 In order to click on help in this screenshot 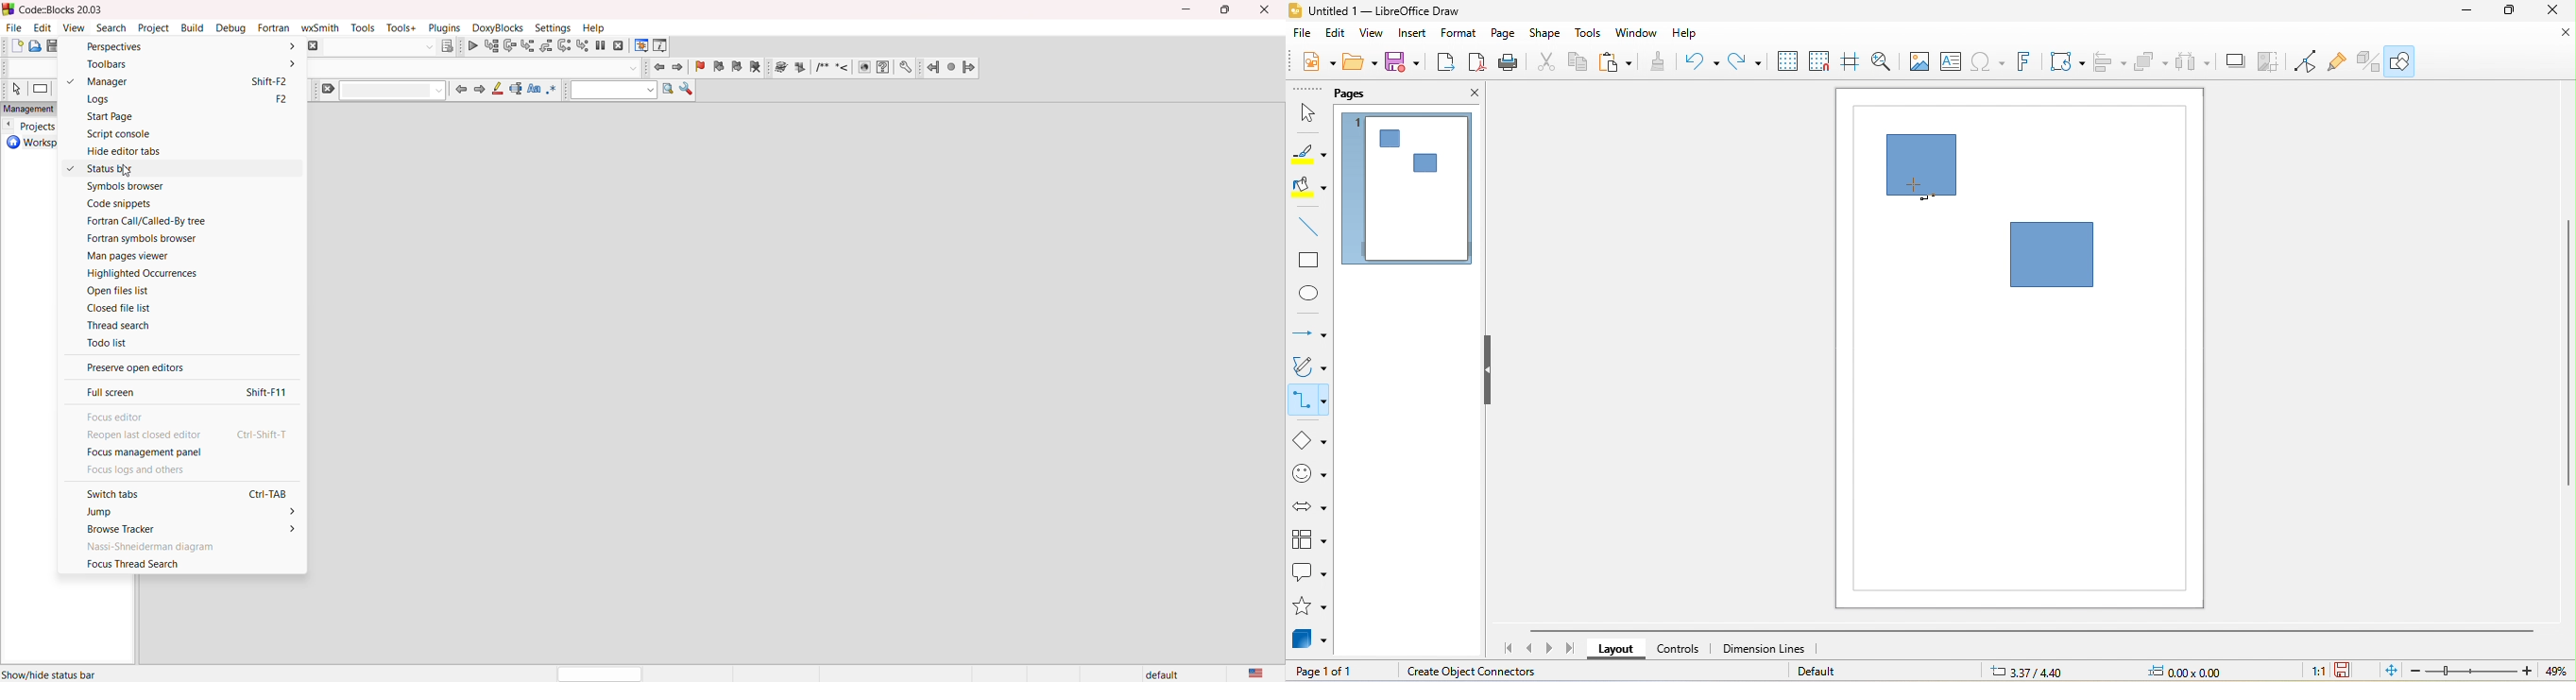, I will do `click(1687, 34)`.